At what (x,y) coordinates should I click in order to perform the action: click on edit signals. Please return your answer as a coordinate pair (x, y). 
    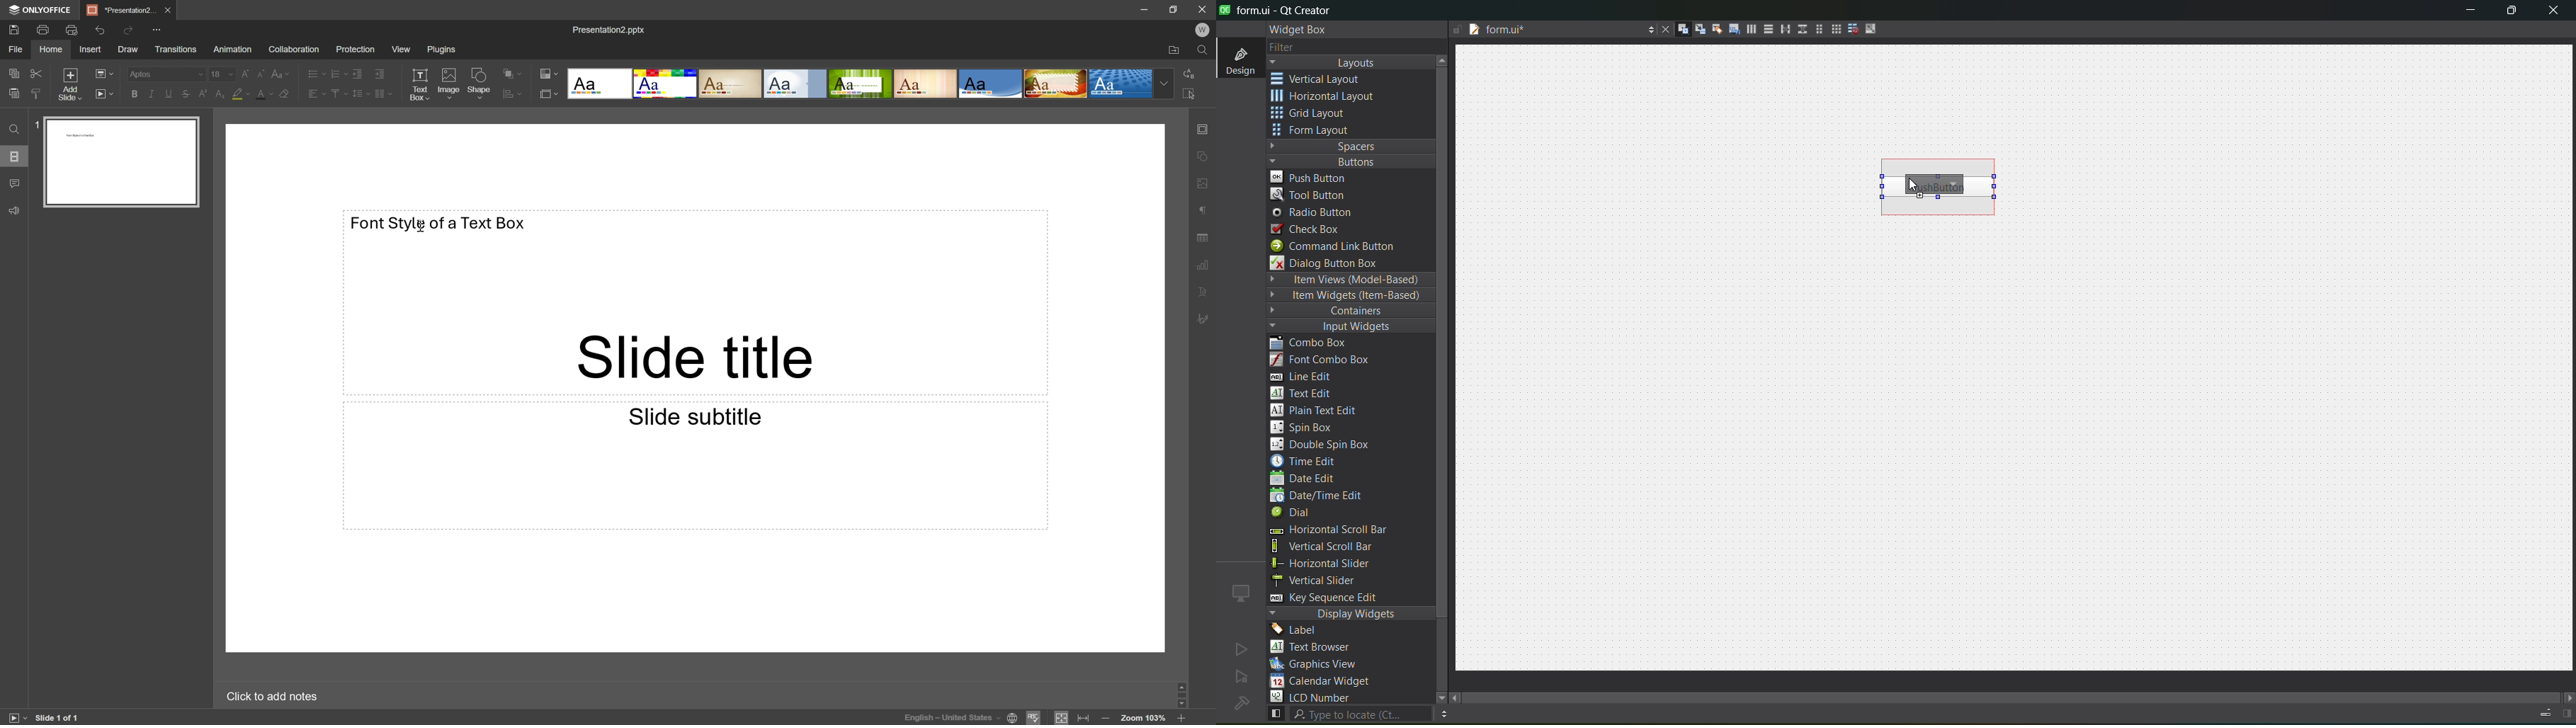
    Looking at the image, I should click on (1694, 28).